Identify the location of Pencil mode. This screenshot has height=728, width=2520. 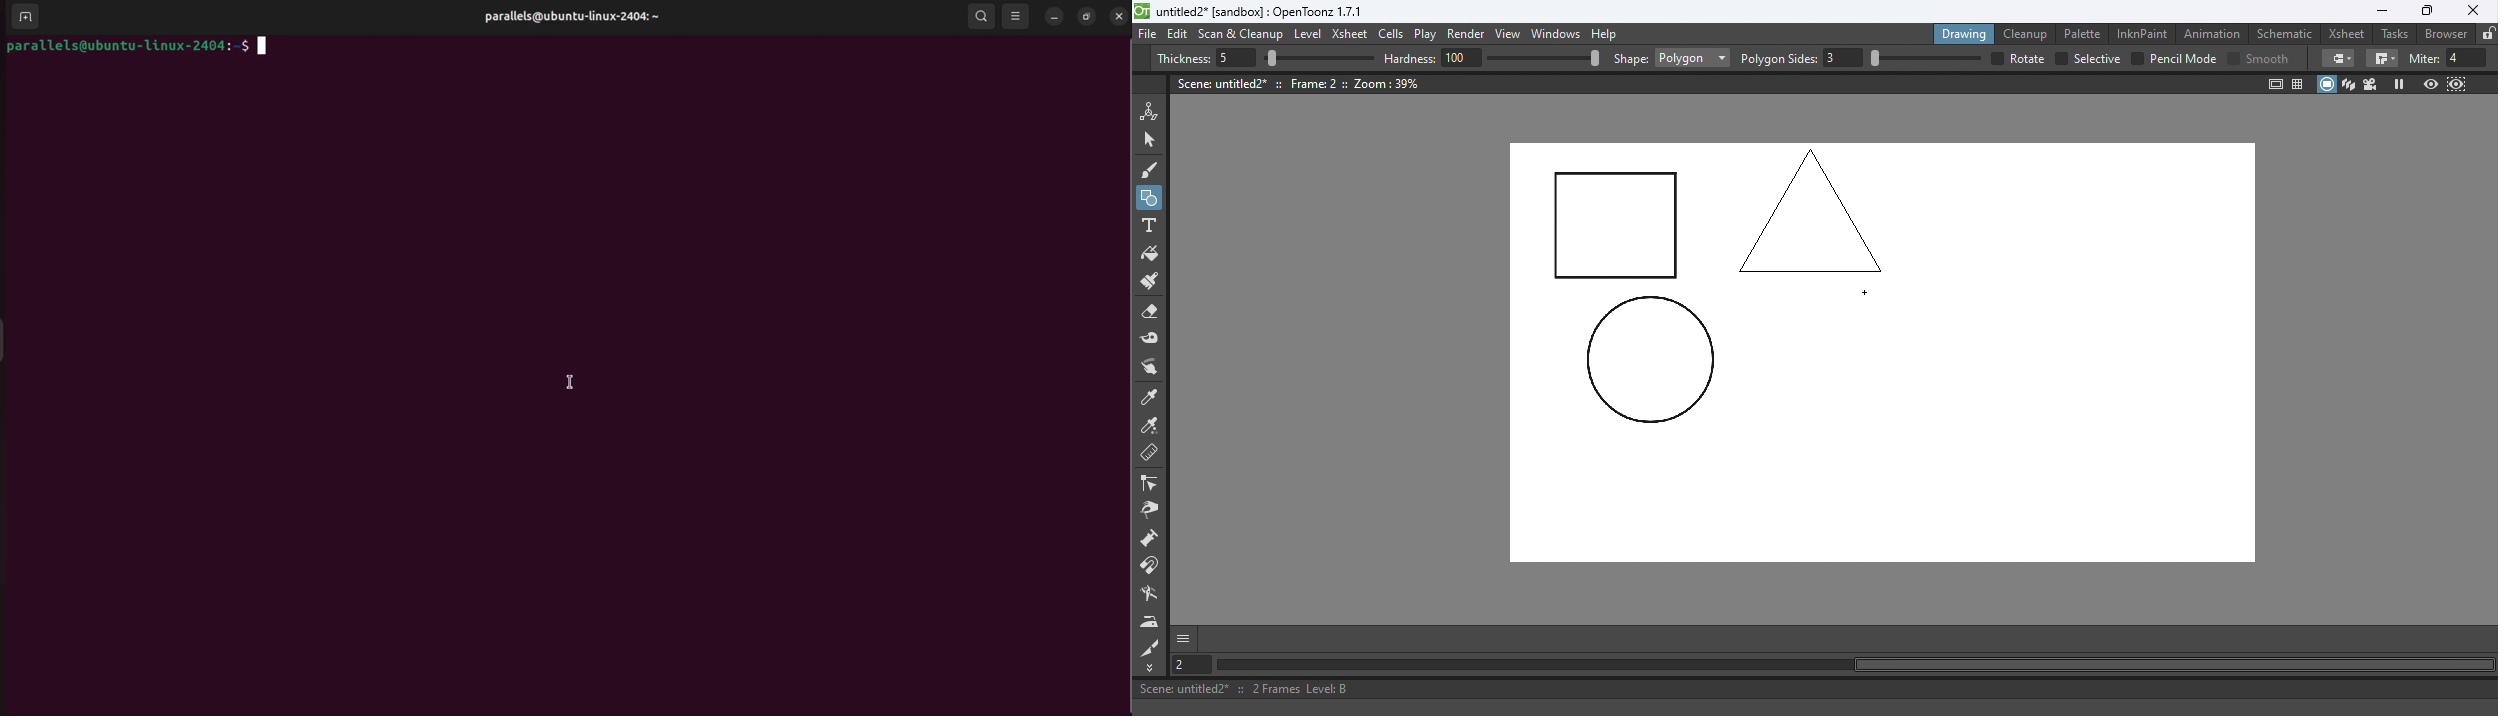
(2182, 59).